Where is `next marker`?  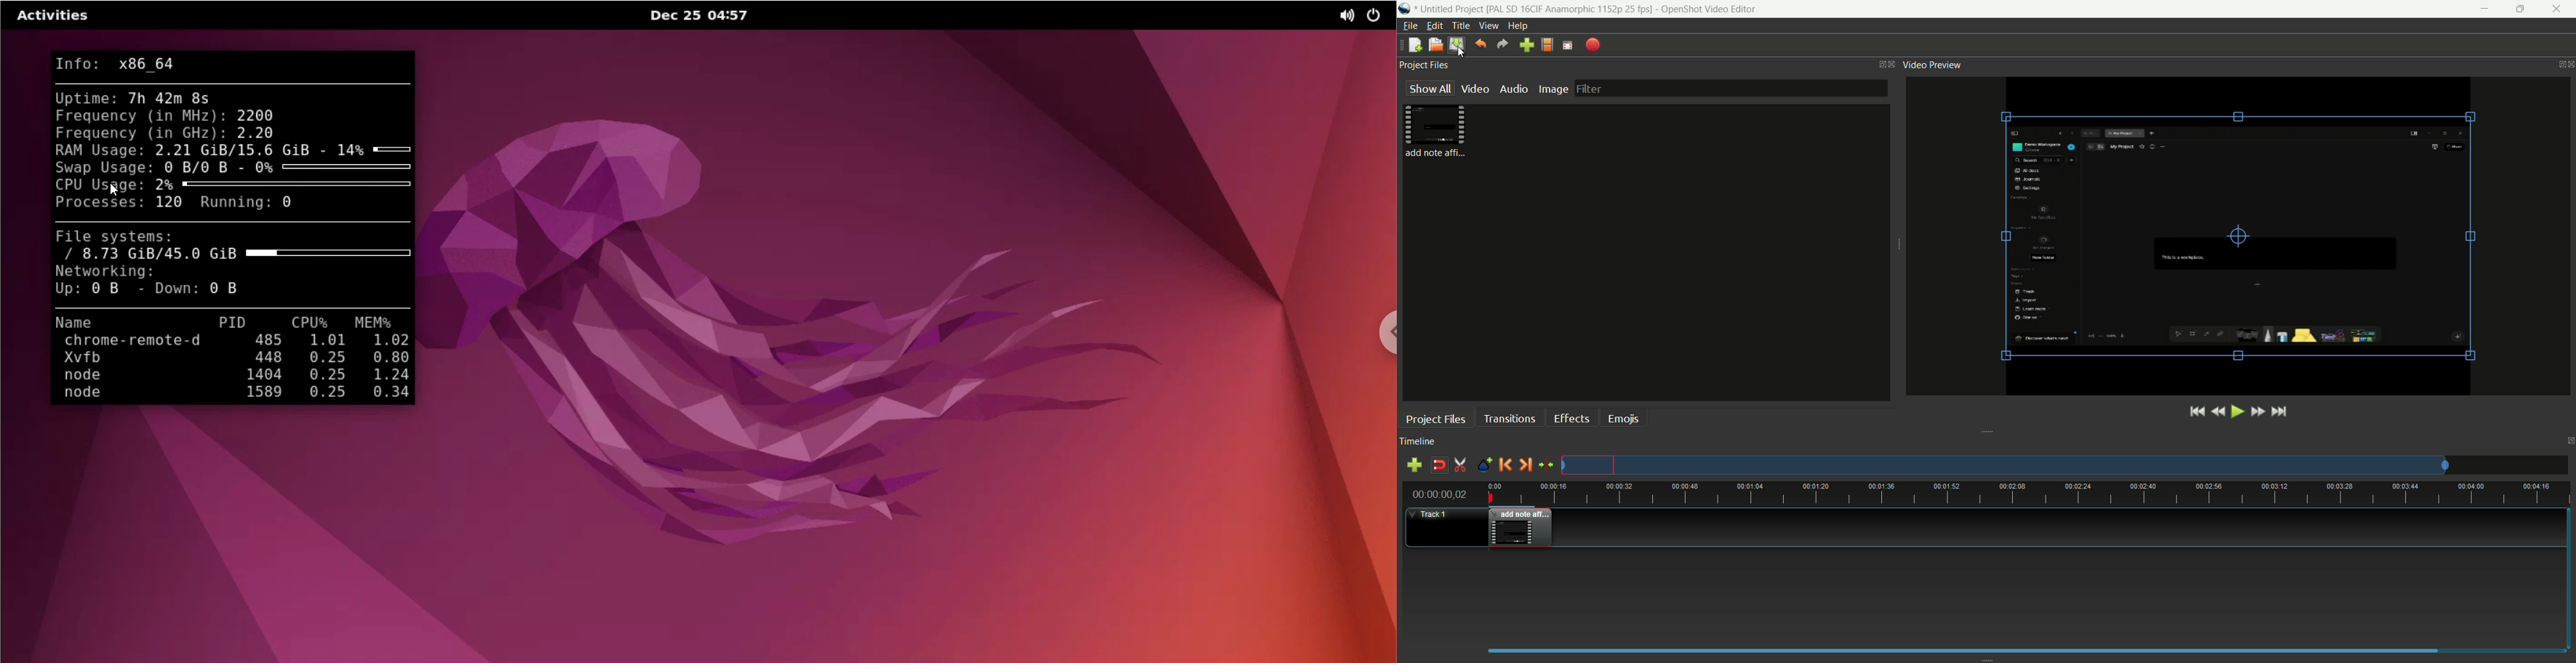
next marker is located at coordinates (1525, 465).